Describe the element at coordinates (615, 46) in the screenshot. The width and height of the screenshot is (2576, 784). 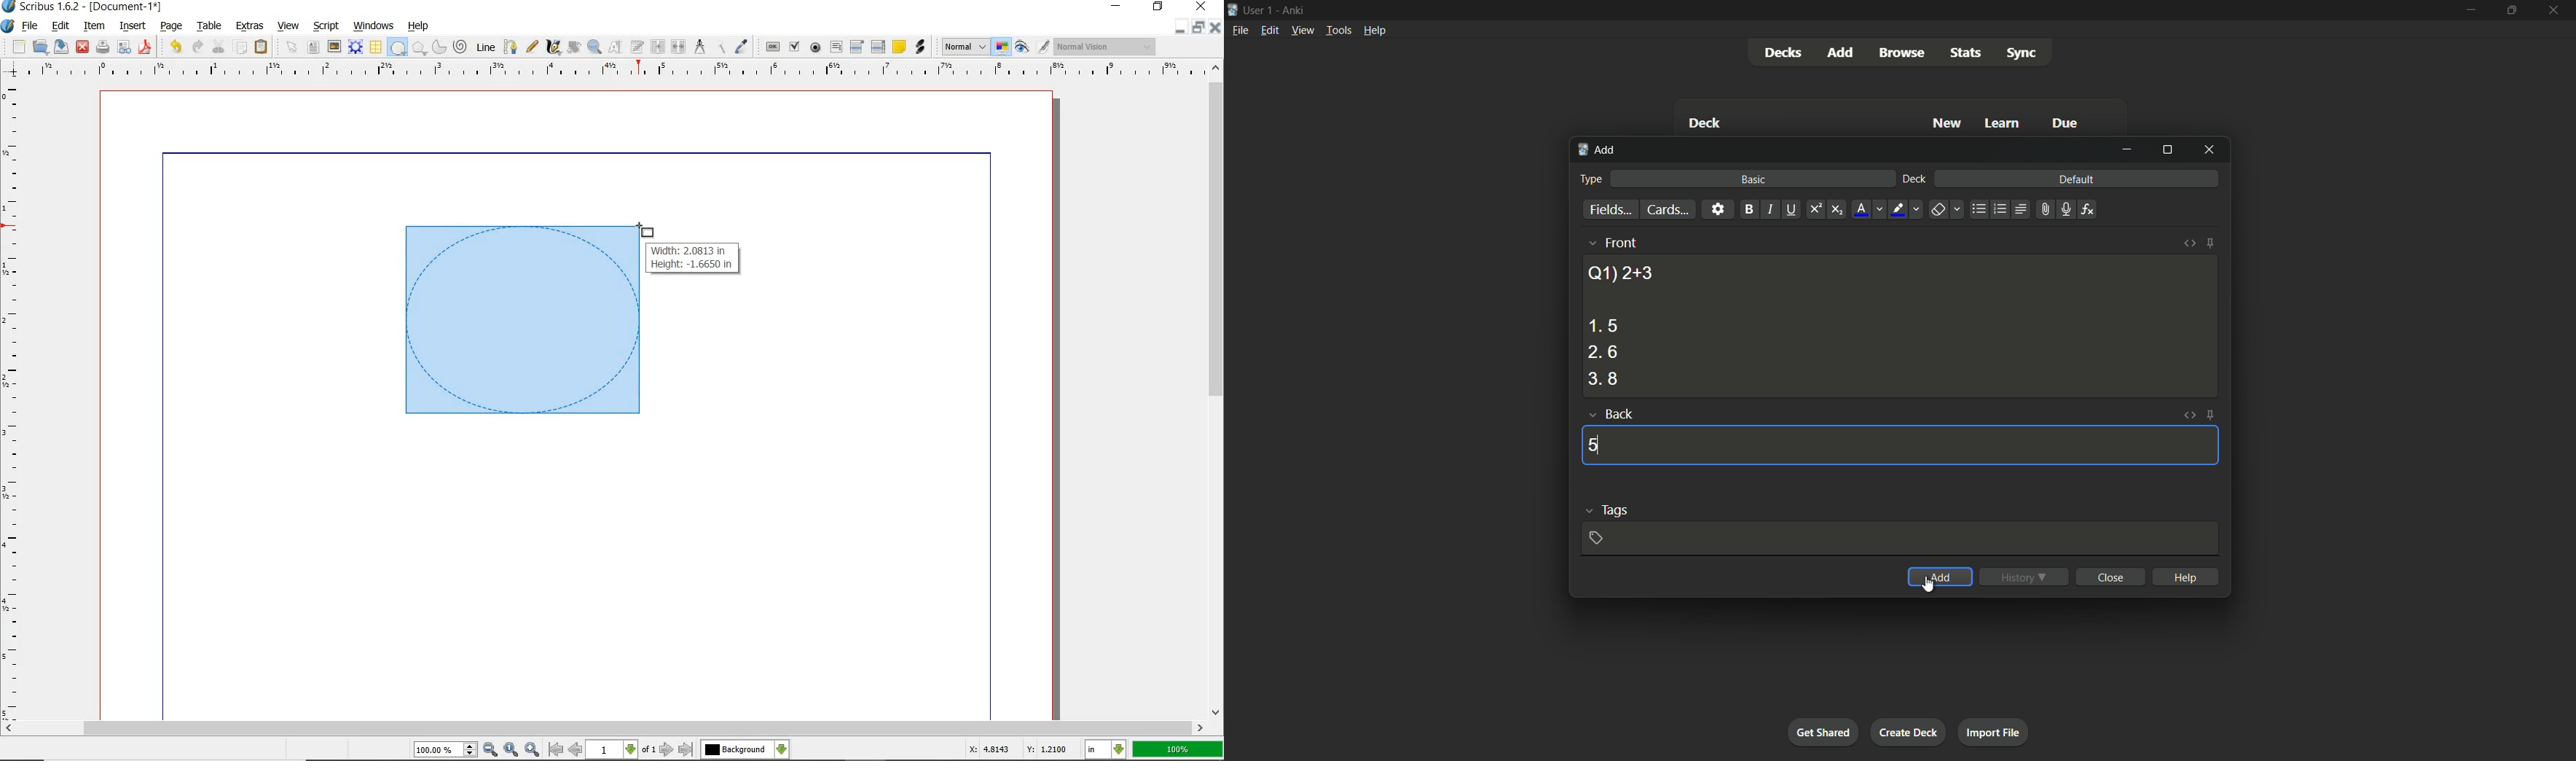
I see `EDIT CONTENTS OF FRAME` at that location.